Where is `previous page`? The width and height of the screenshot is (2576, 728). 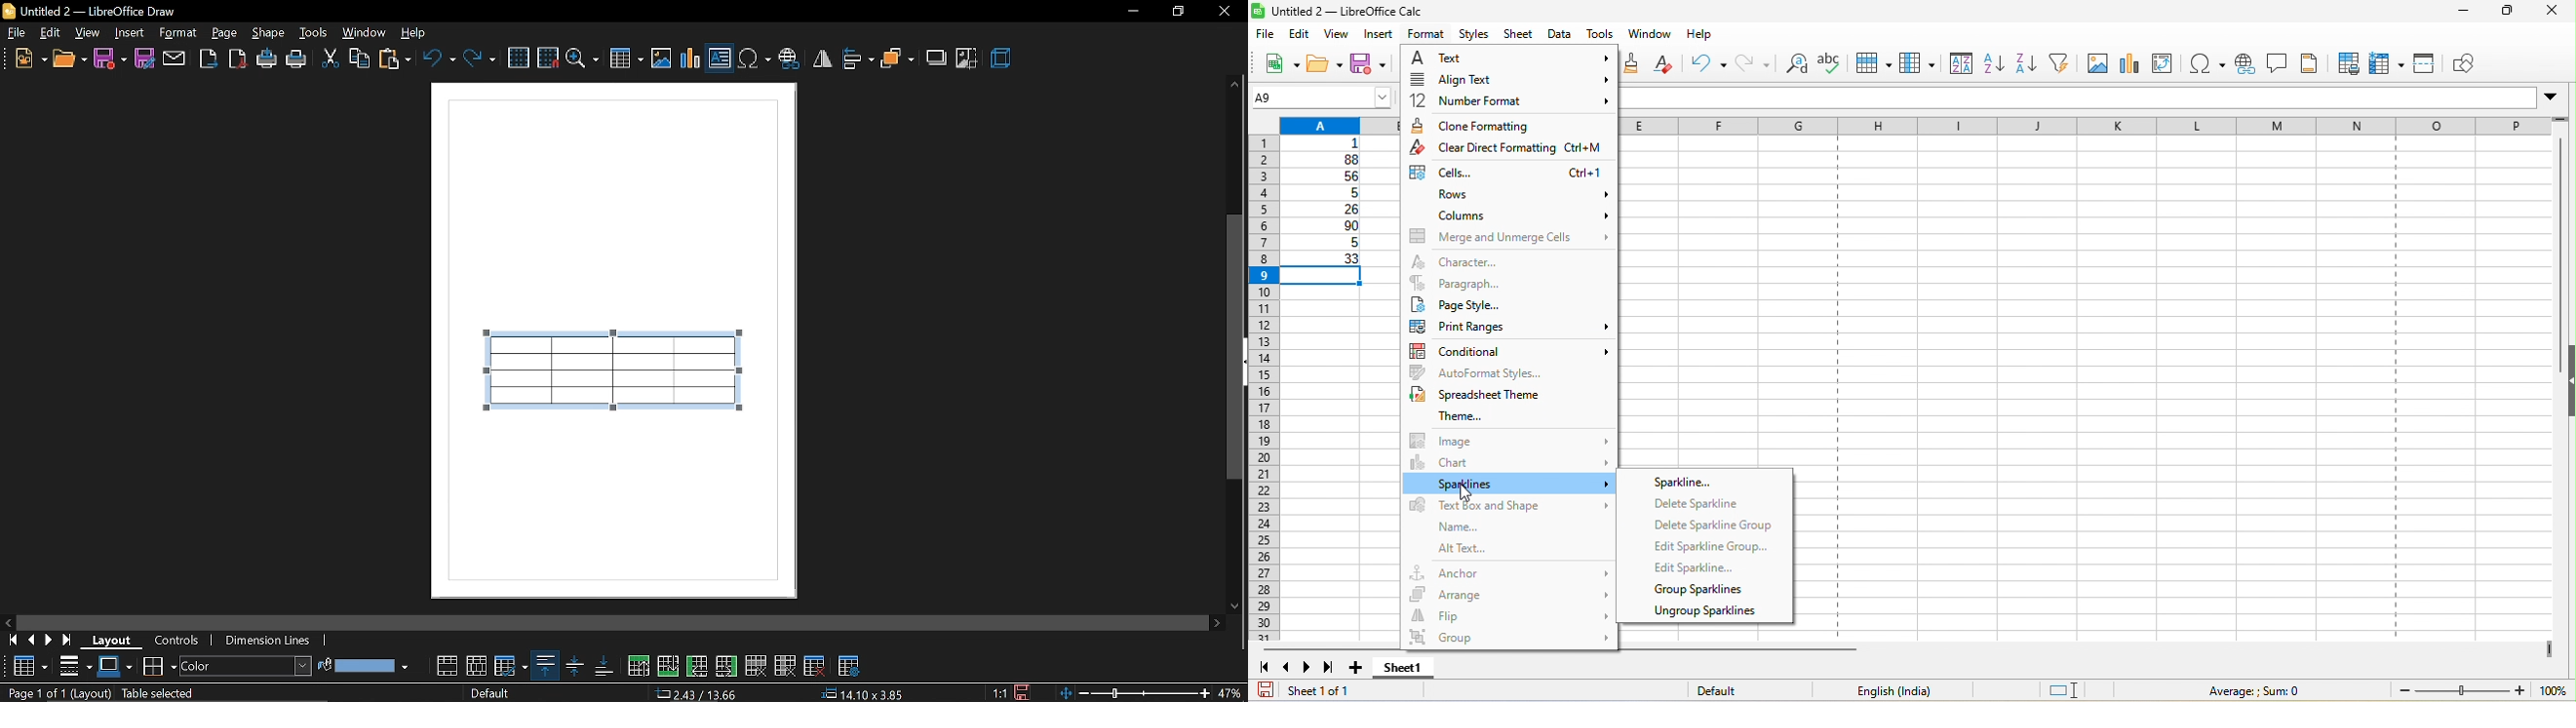 previous page is located at coordinates (31, 641).